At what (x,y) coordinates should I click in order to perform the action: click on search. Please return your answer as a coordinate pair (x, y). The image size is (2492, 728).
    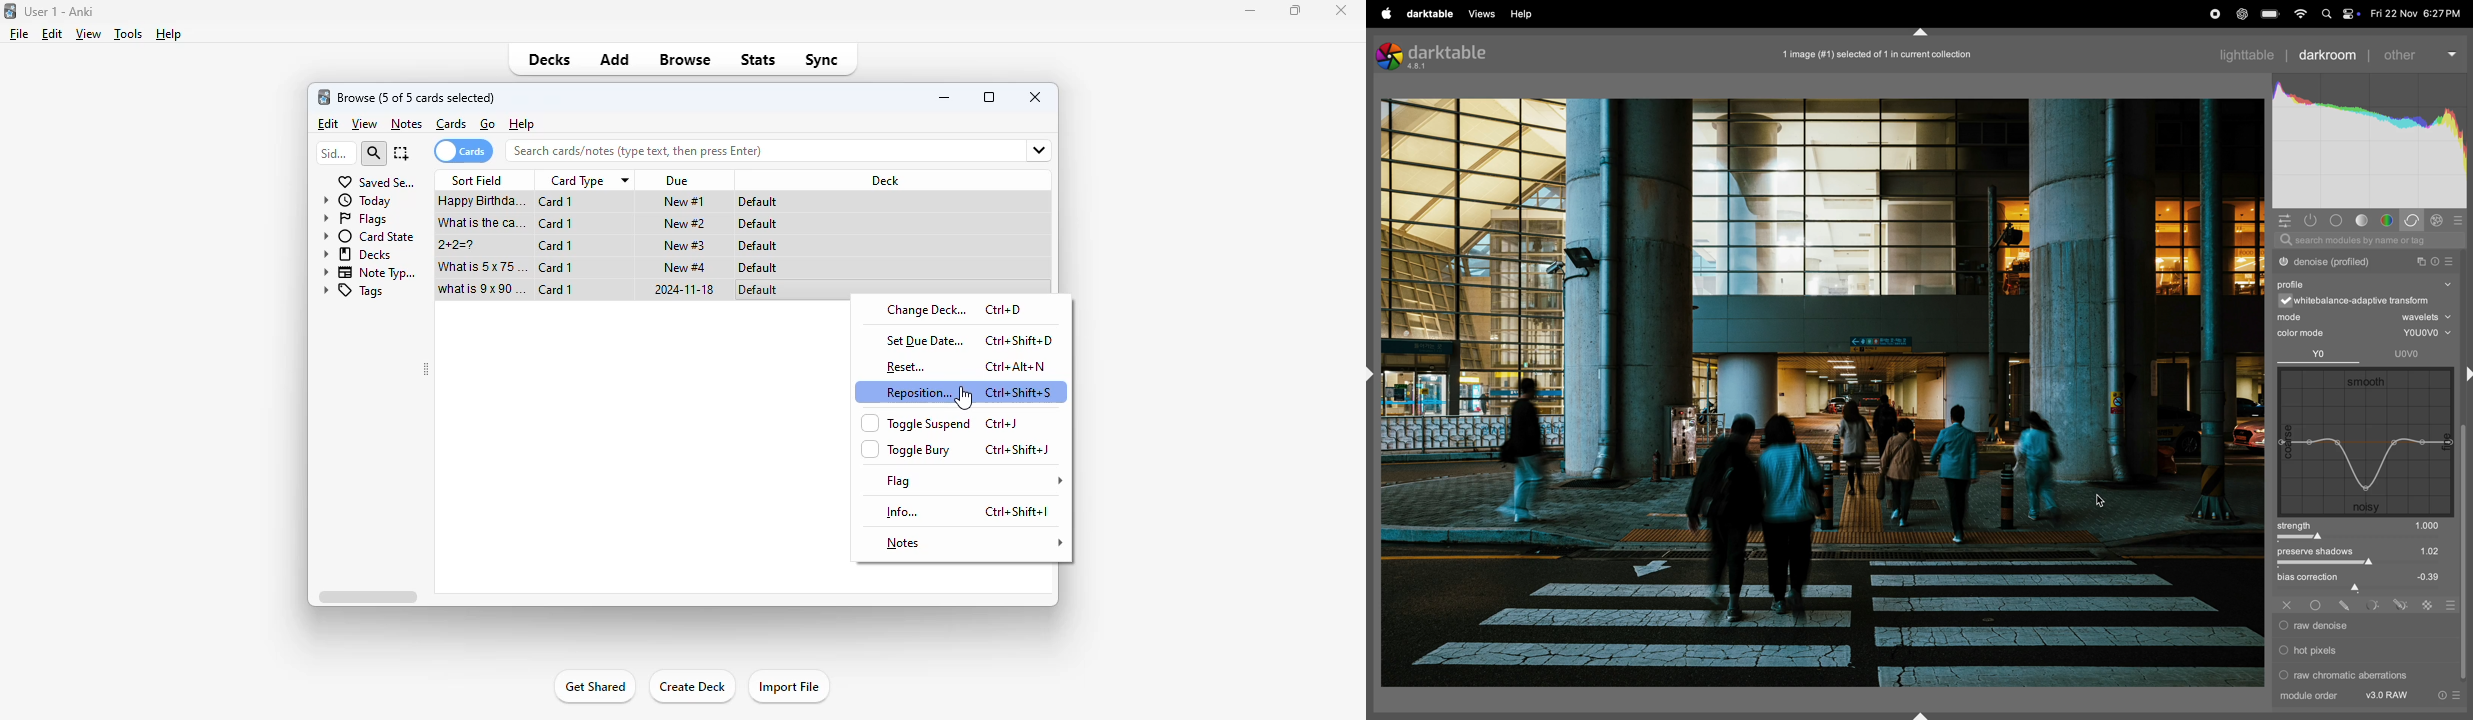
    Looking at the image, I should click on (373, 154).